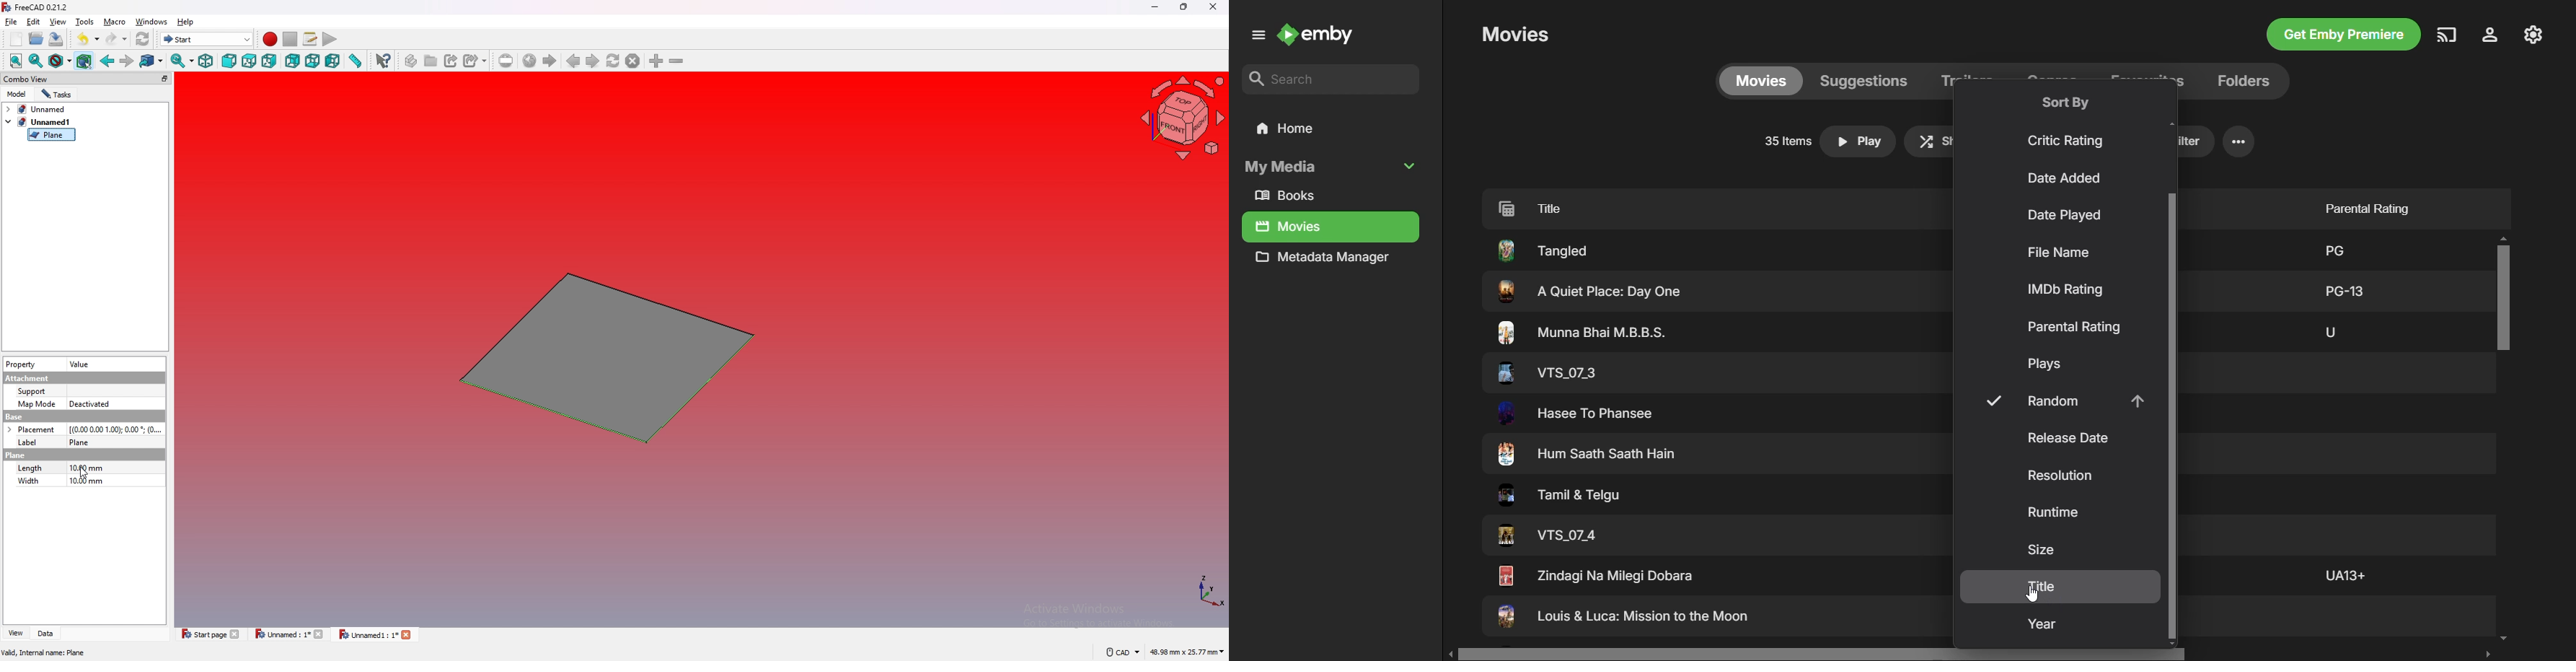 This screenshot has height=672, width=2576. What do you see at coordinates (2238, 141) in the screenshot?
I see `Settings` at bounding box center [2238, 141].